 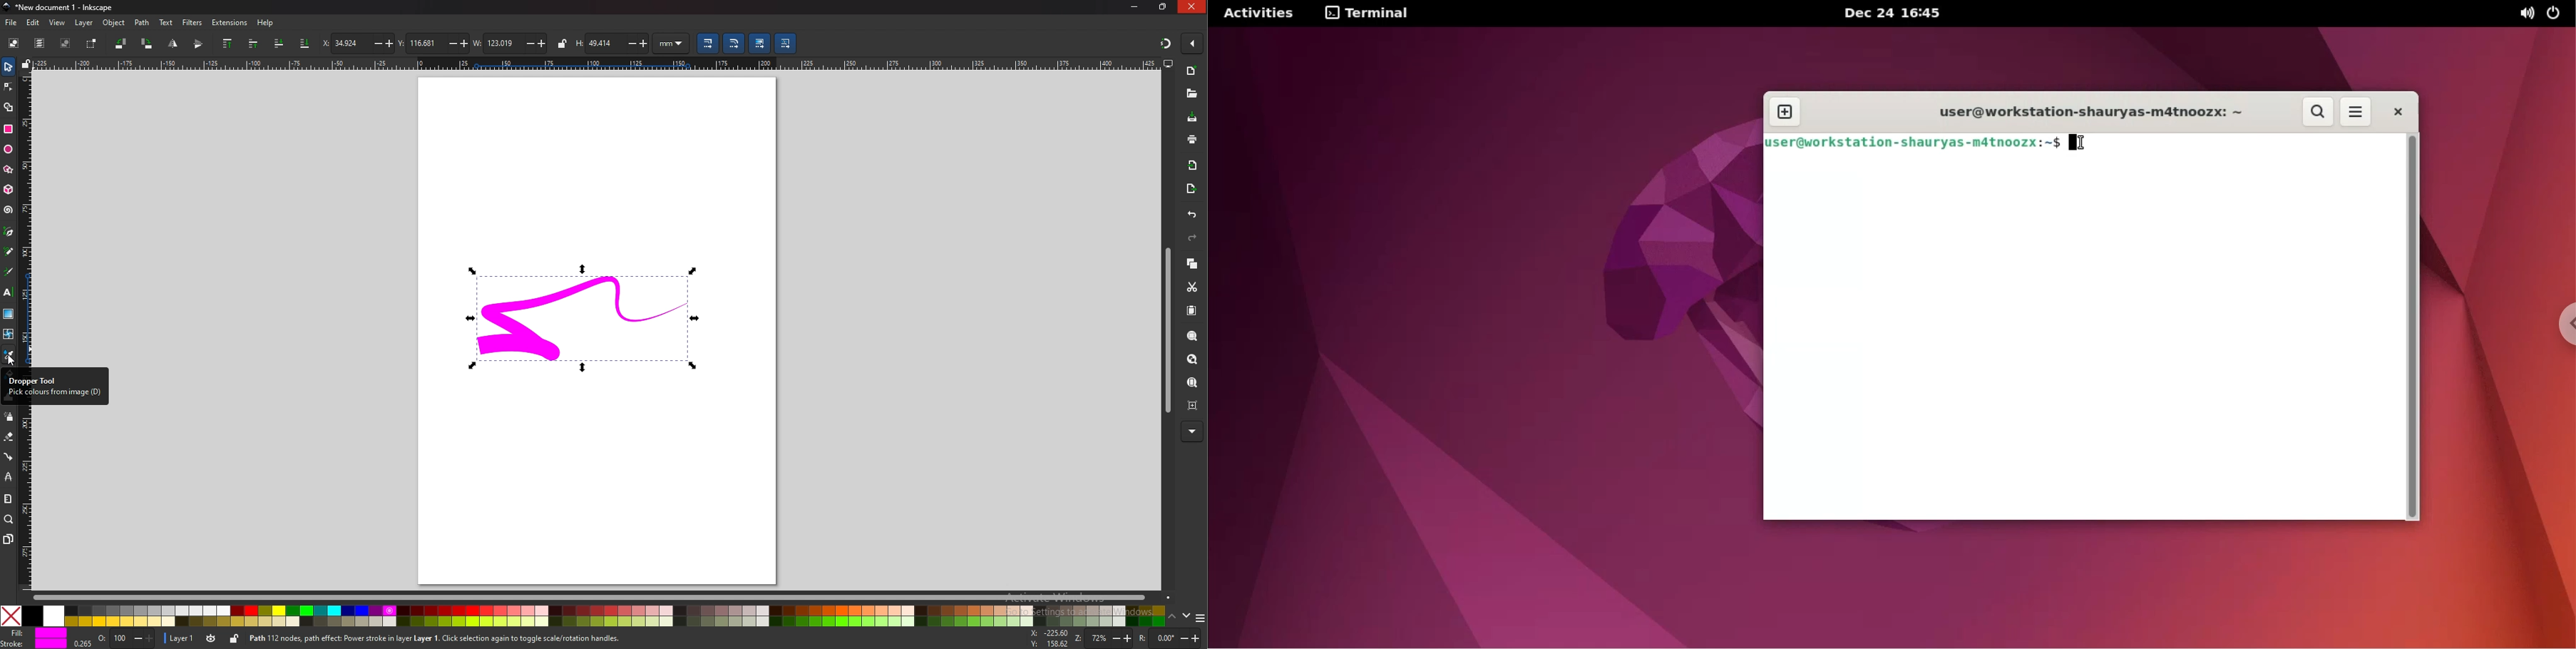 I want to click on unit, so click(x=671, y=43).